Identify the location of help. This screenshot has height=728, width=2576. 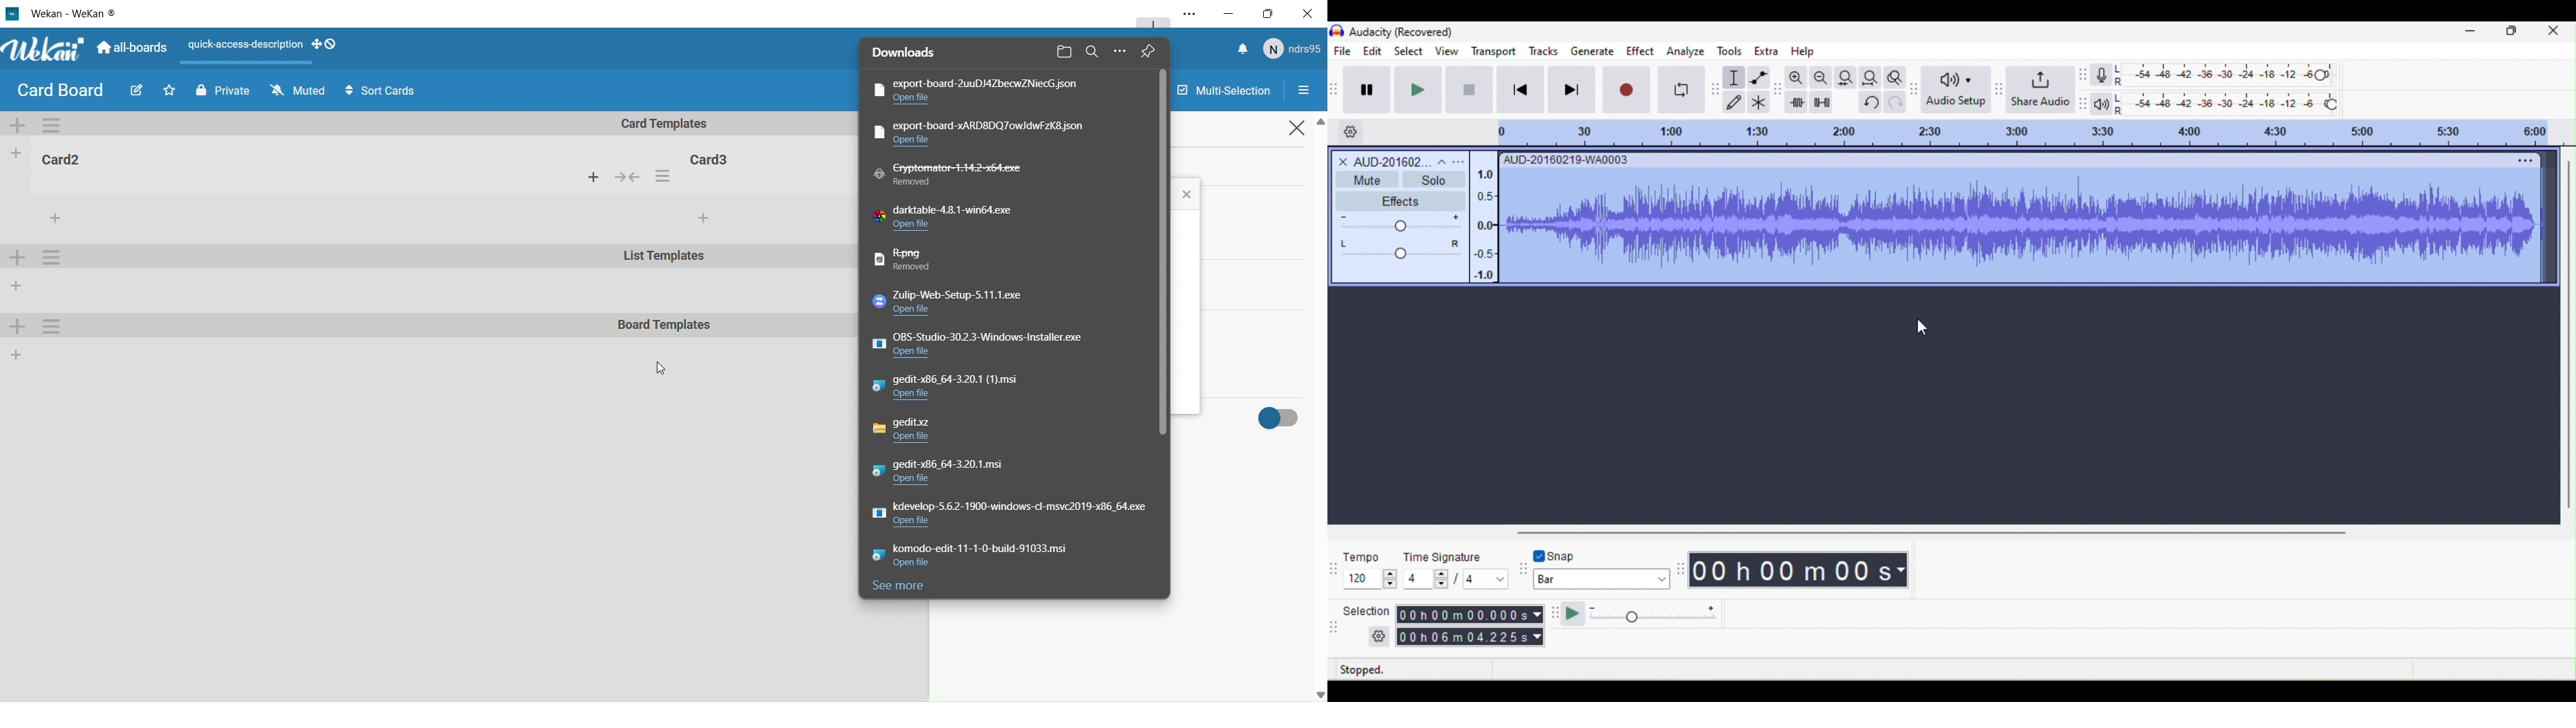
(1801, 51).